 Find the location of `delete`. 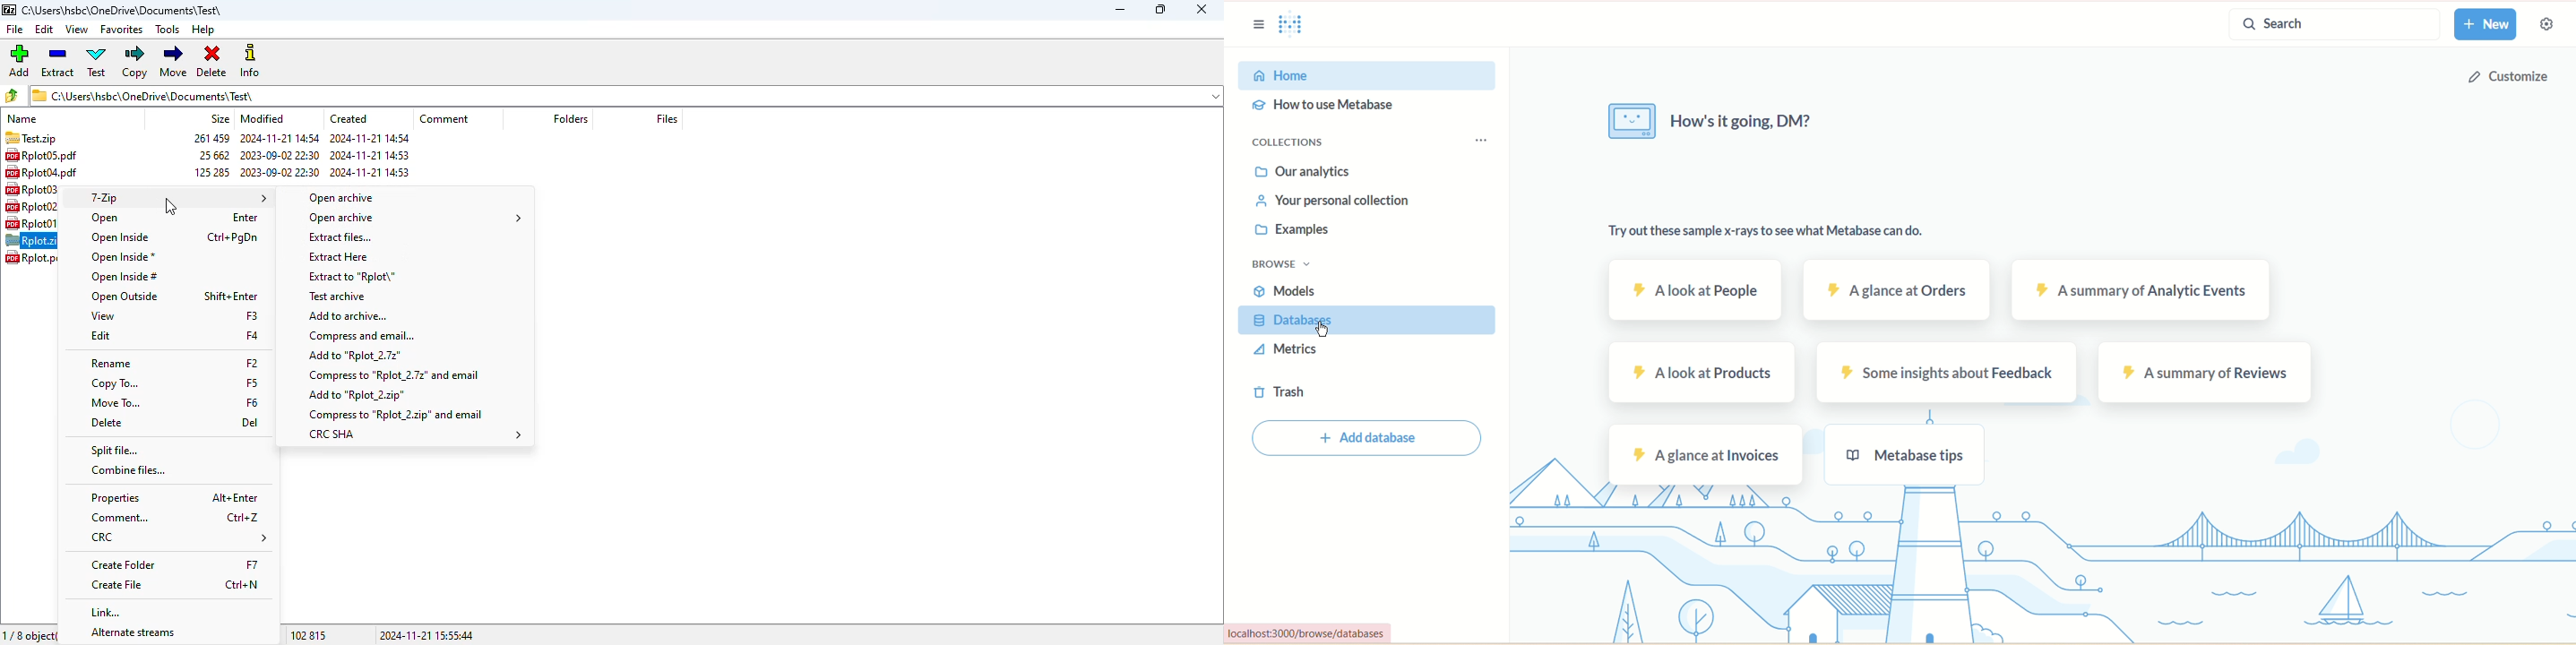

delete is located at coordinates (212, 61).